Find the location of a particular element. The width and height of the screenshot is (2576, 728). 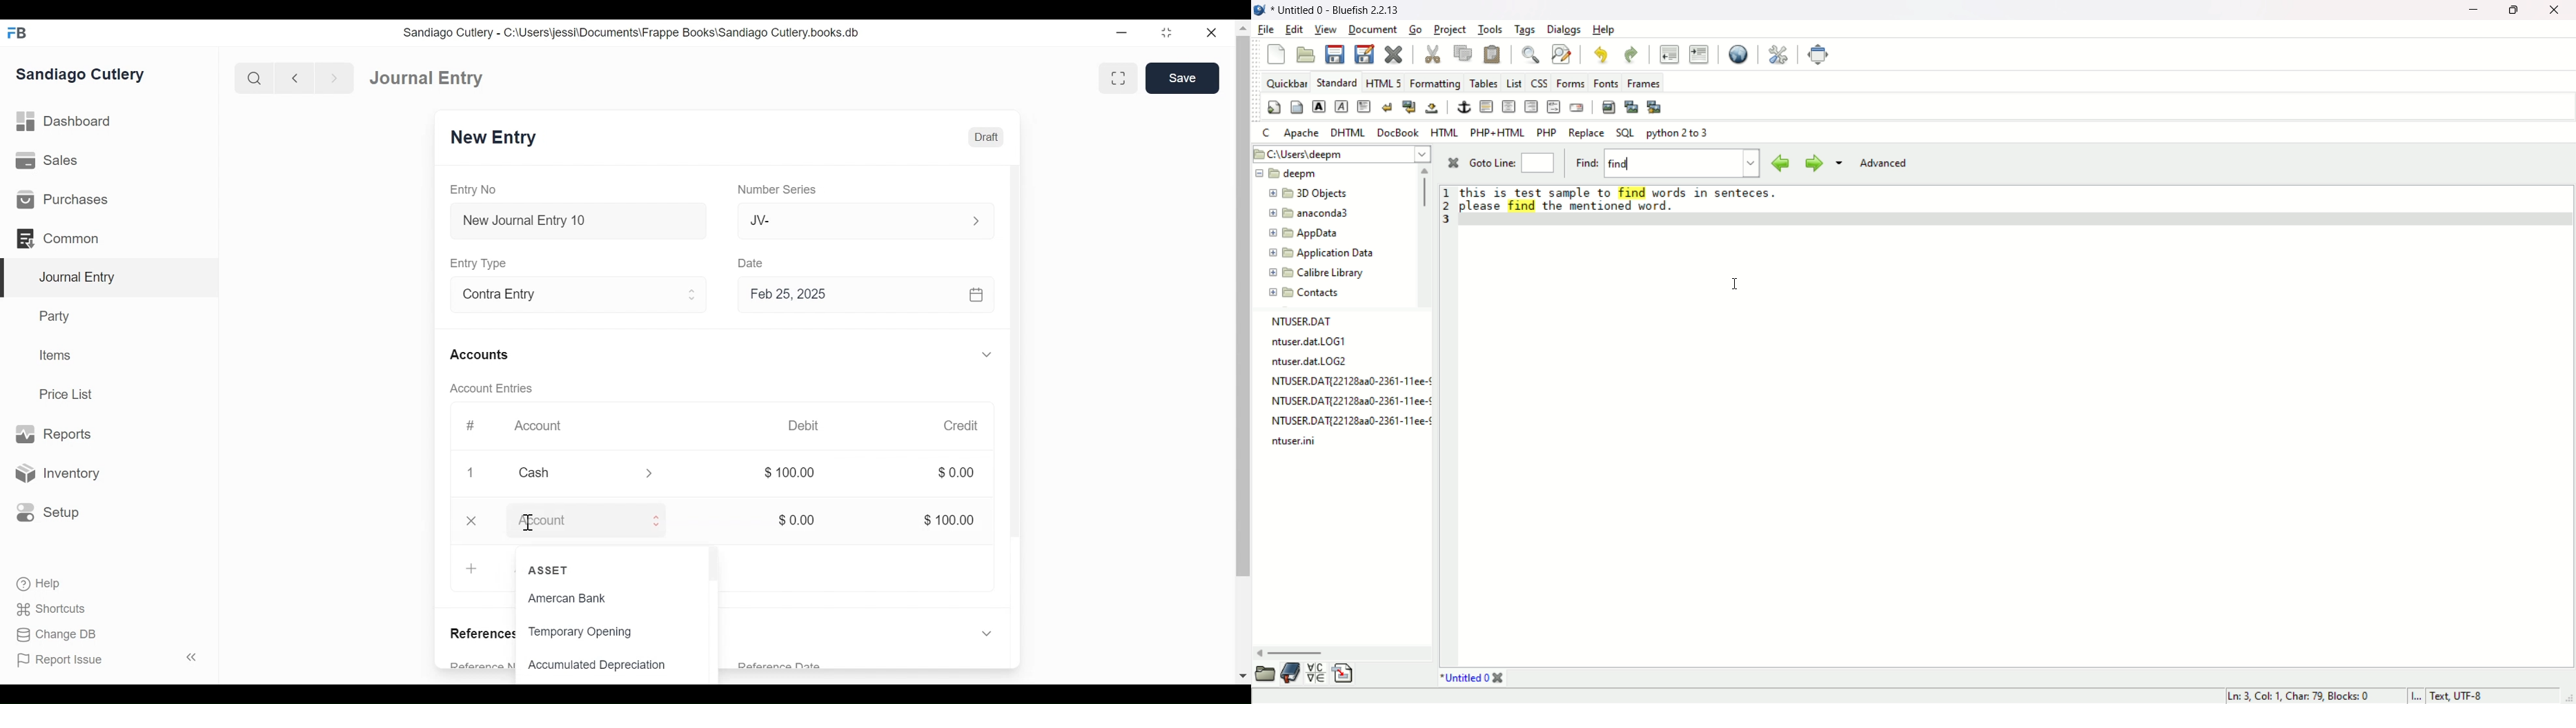

find is located at coordinates (1682, 164).